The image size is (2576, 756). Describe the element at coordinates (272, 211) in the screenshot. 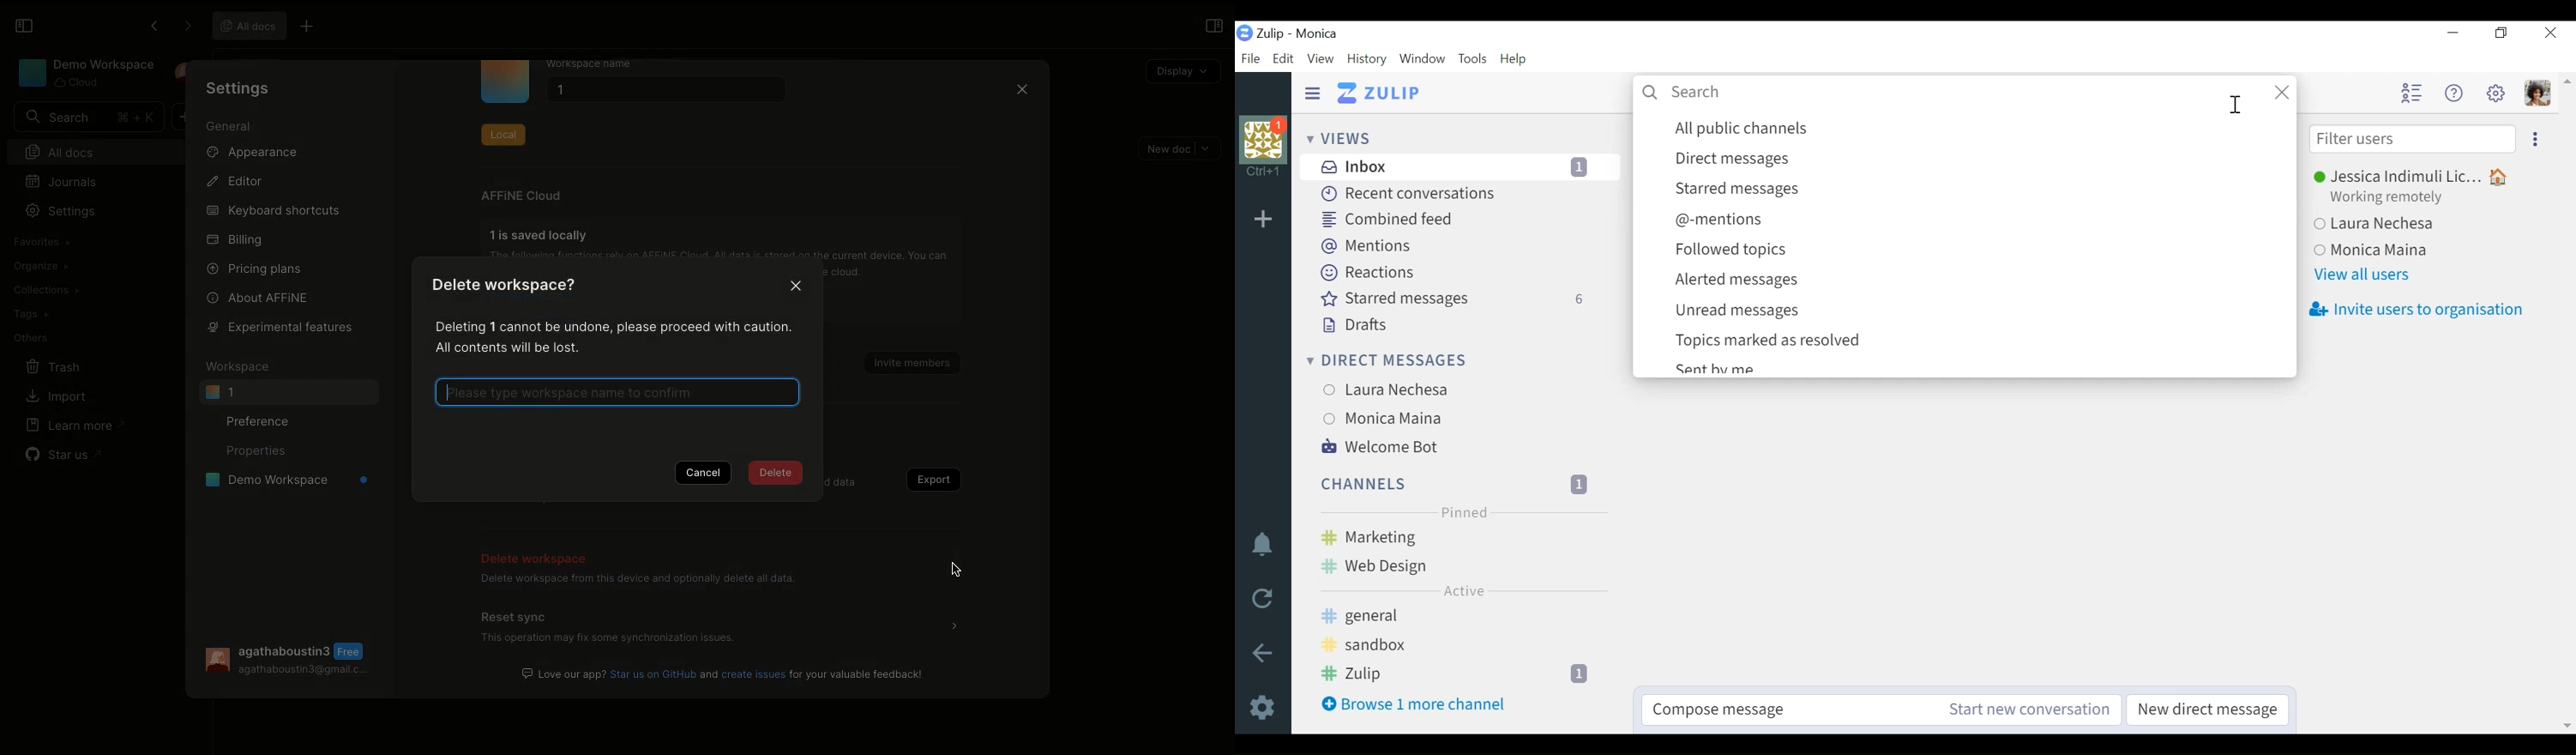

I see `Keyboard shortcuts` at that location.